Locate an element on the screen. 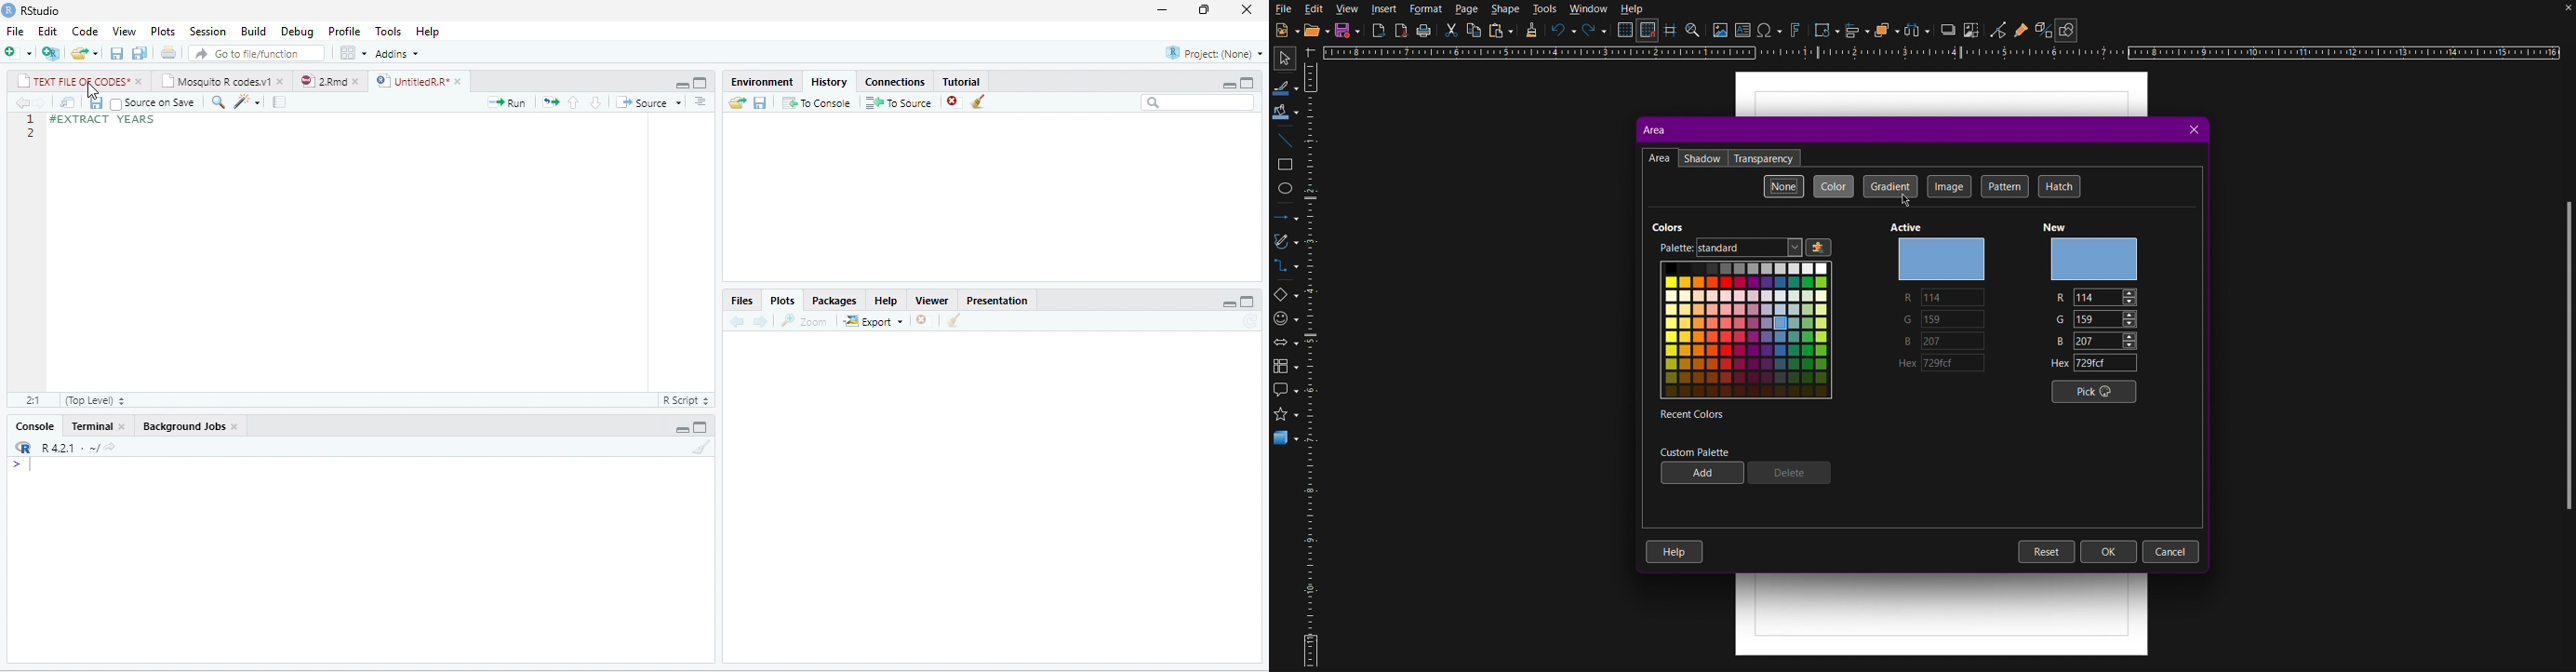  print is located at coordinates (167, 52).